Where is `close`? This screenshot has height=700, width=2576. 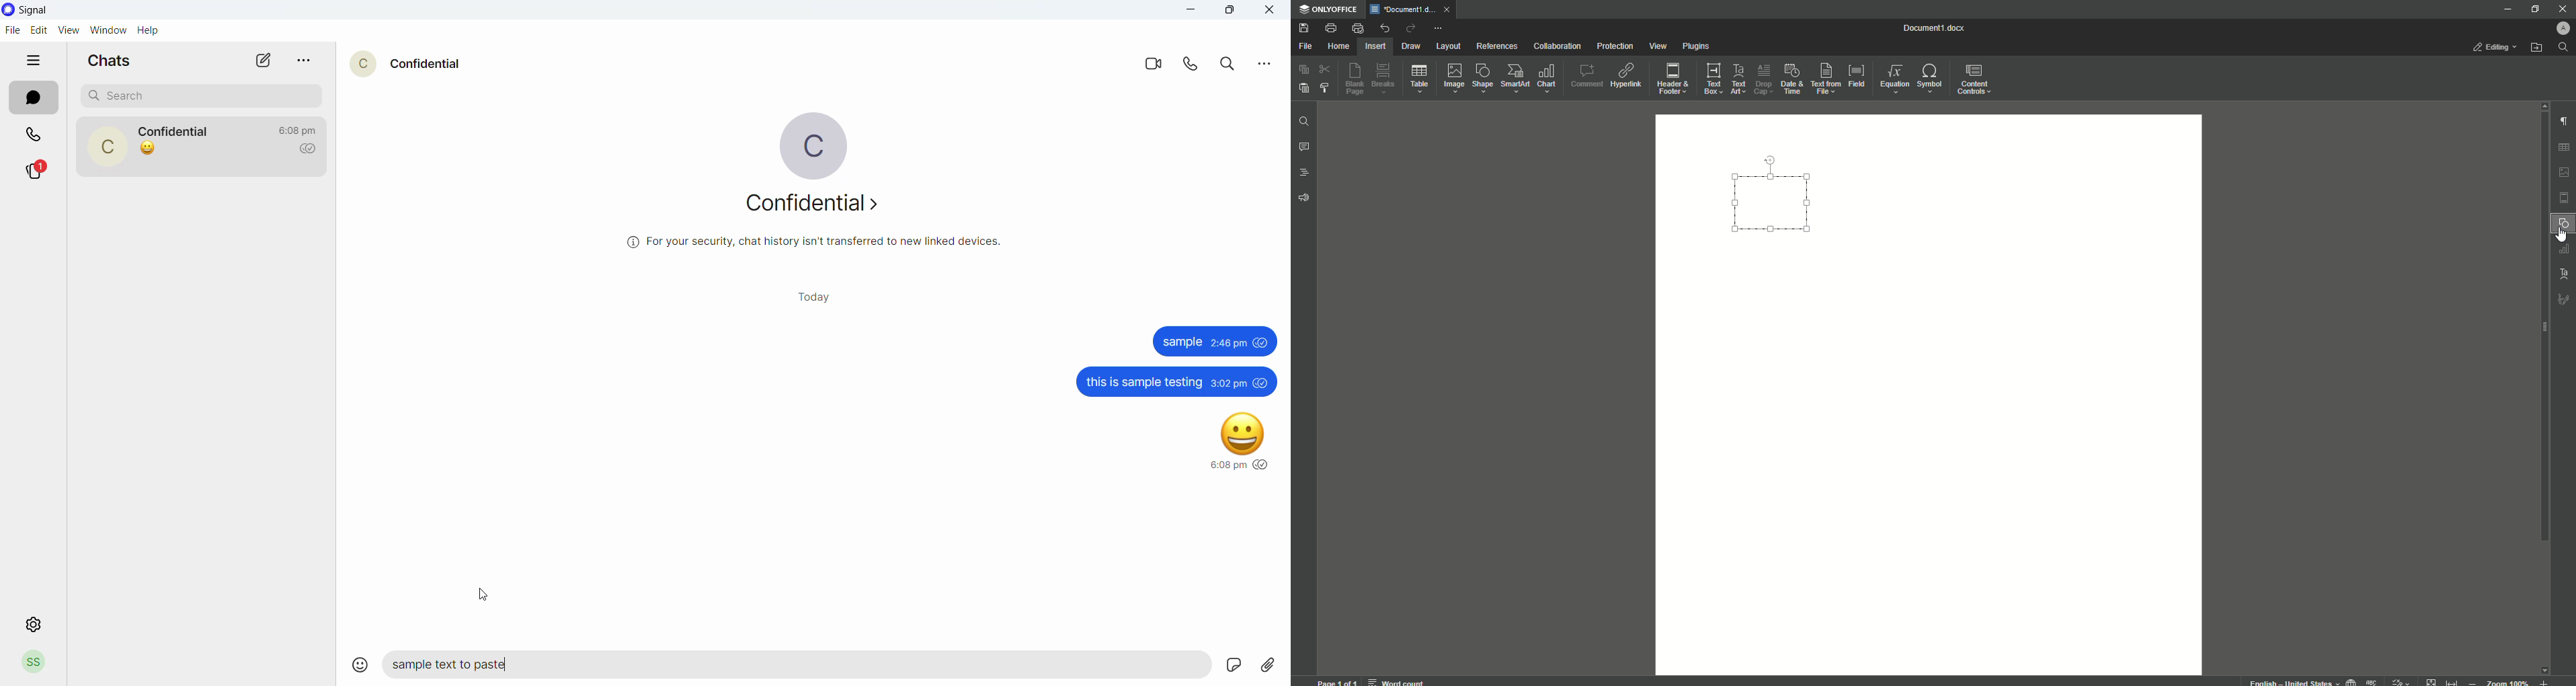 close is located at coordinates (1450, 9).